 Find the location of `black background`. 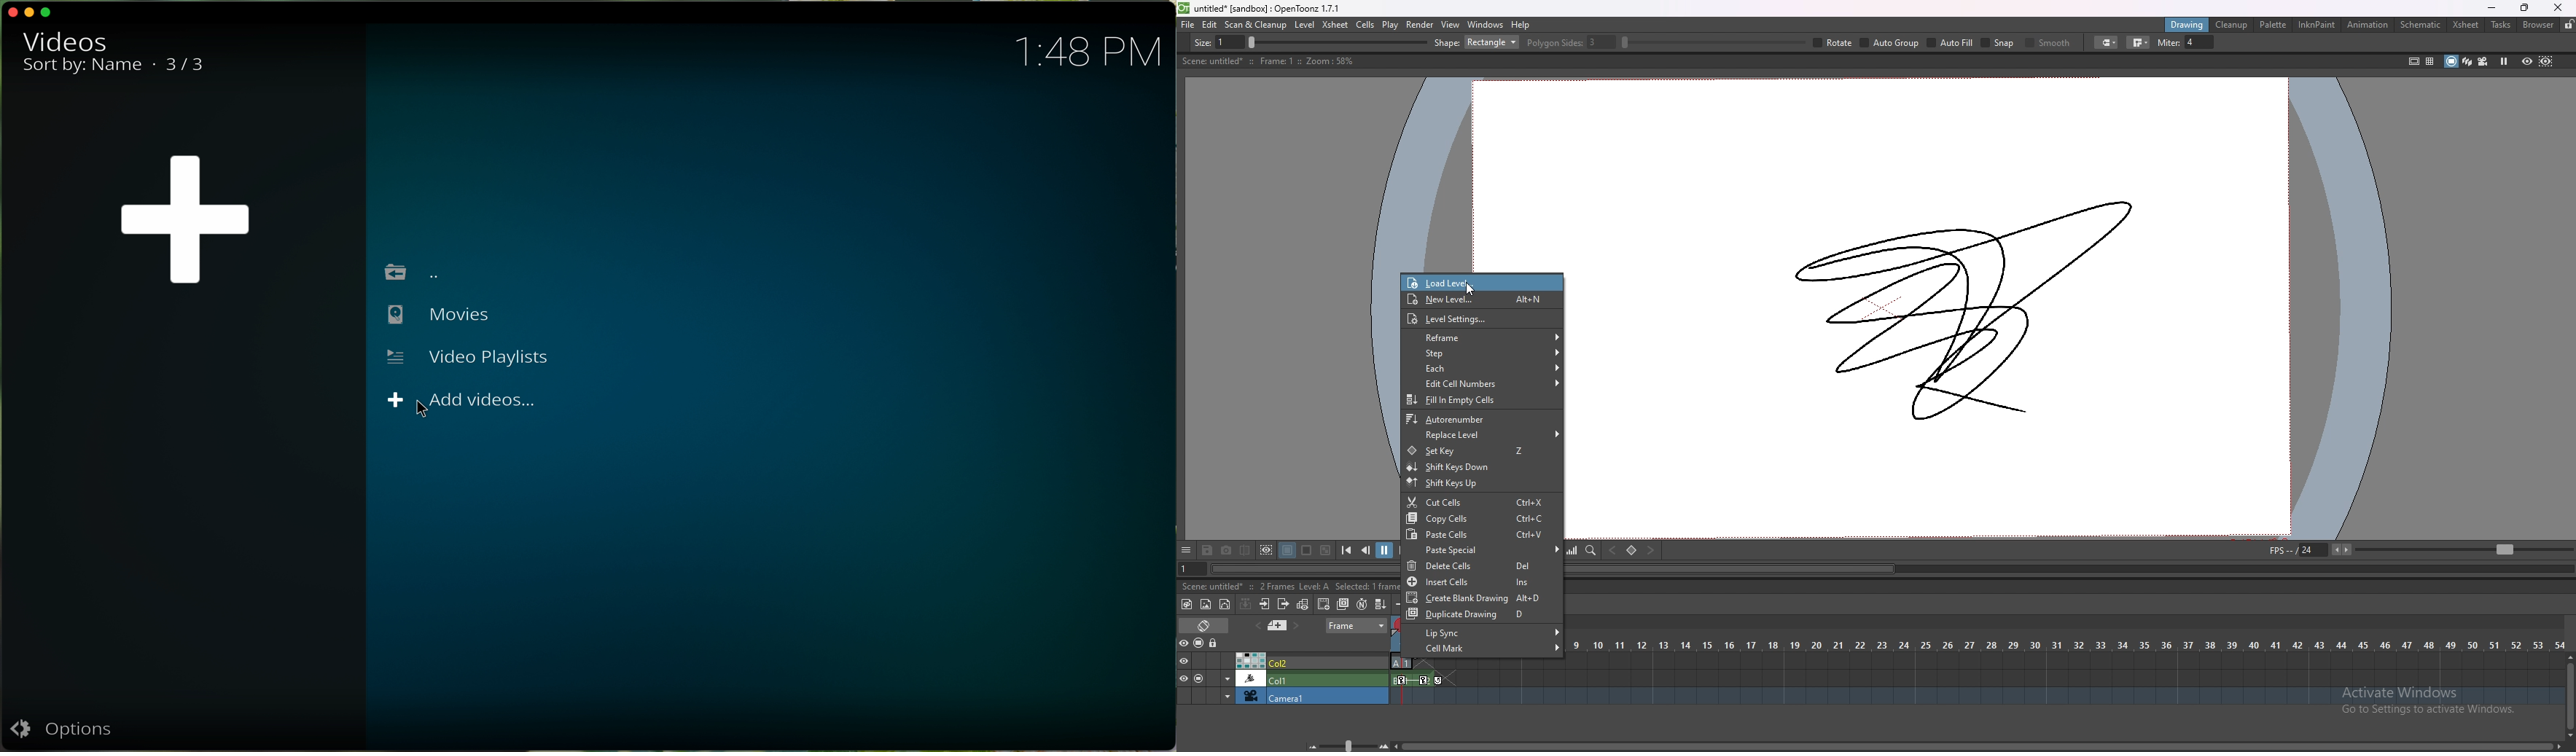

black background is located at coordinates (1287, 550).